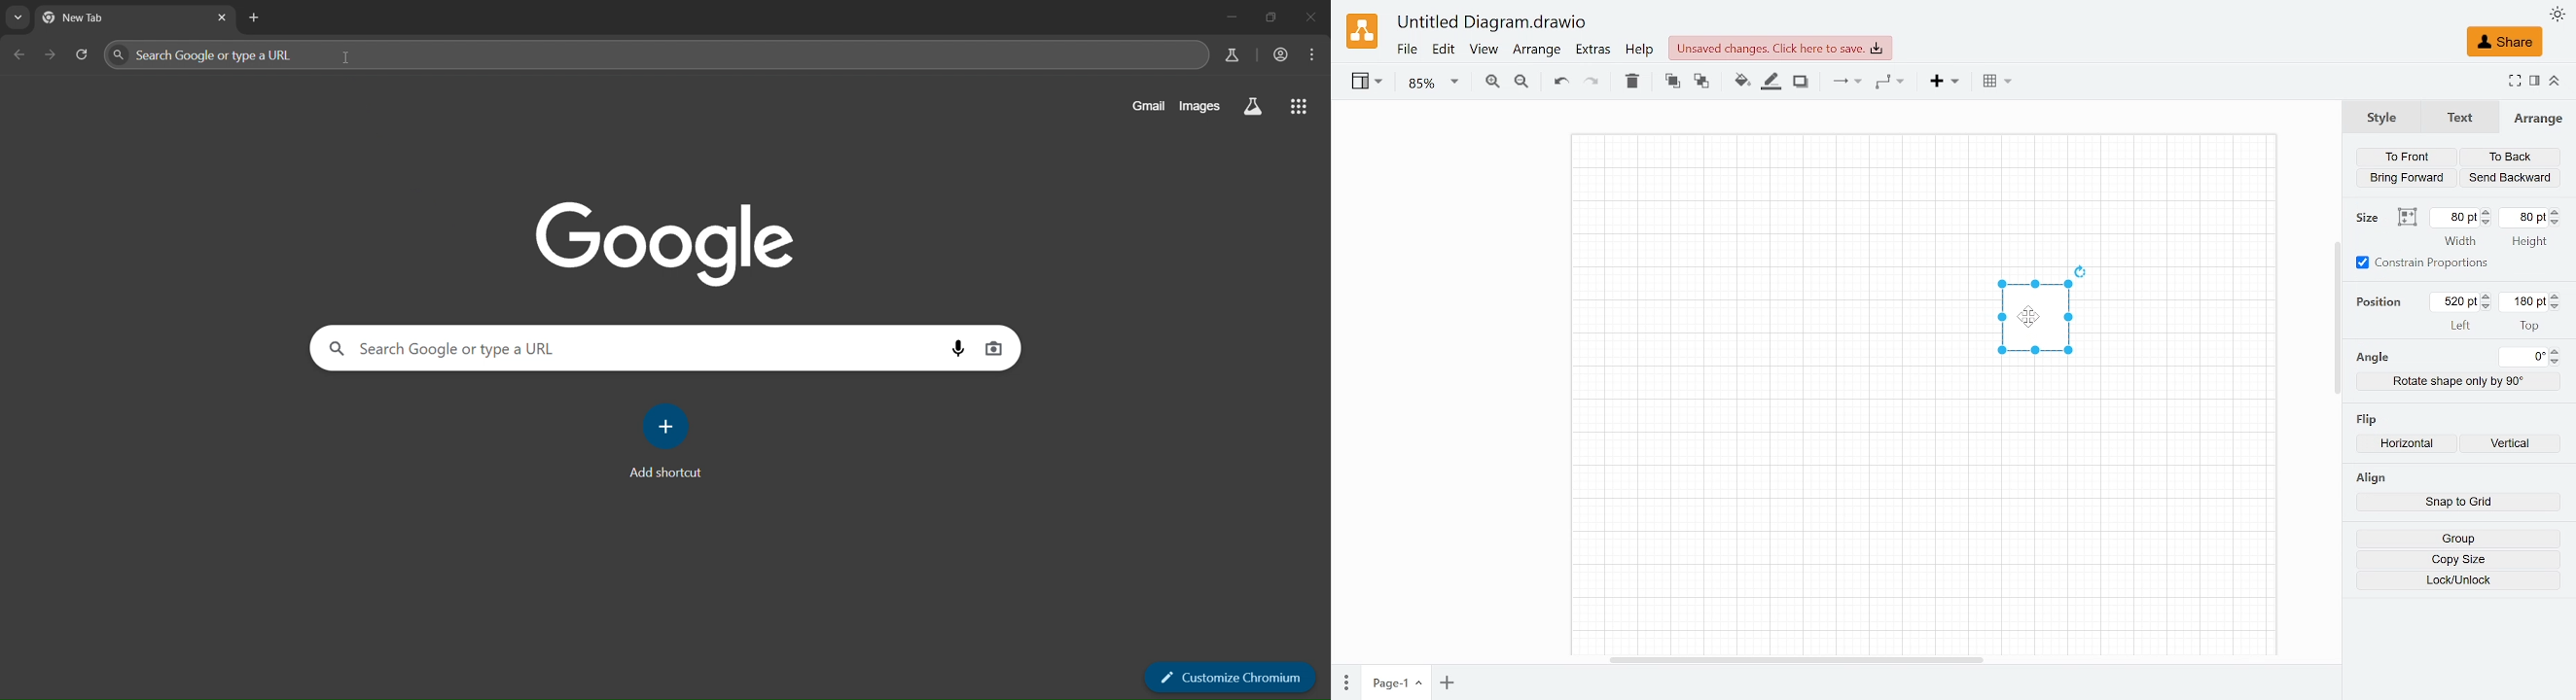 This screenshot has height=700, width=2576. Describe the element at coordinates (2457, 539) in the screenshot. I see `Group` at that location.